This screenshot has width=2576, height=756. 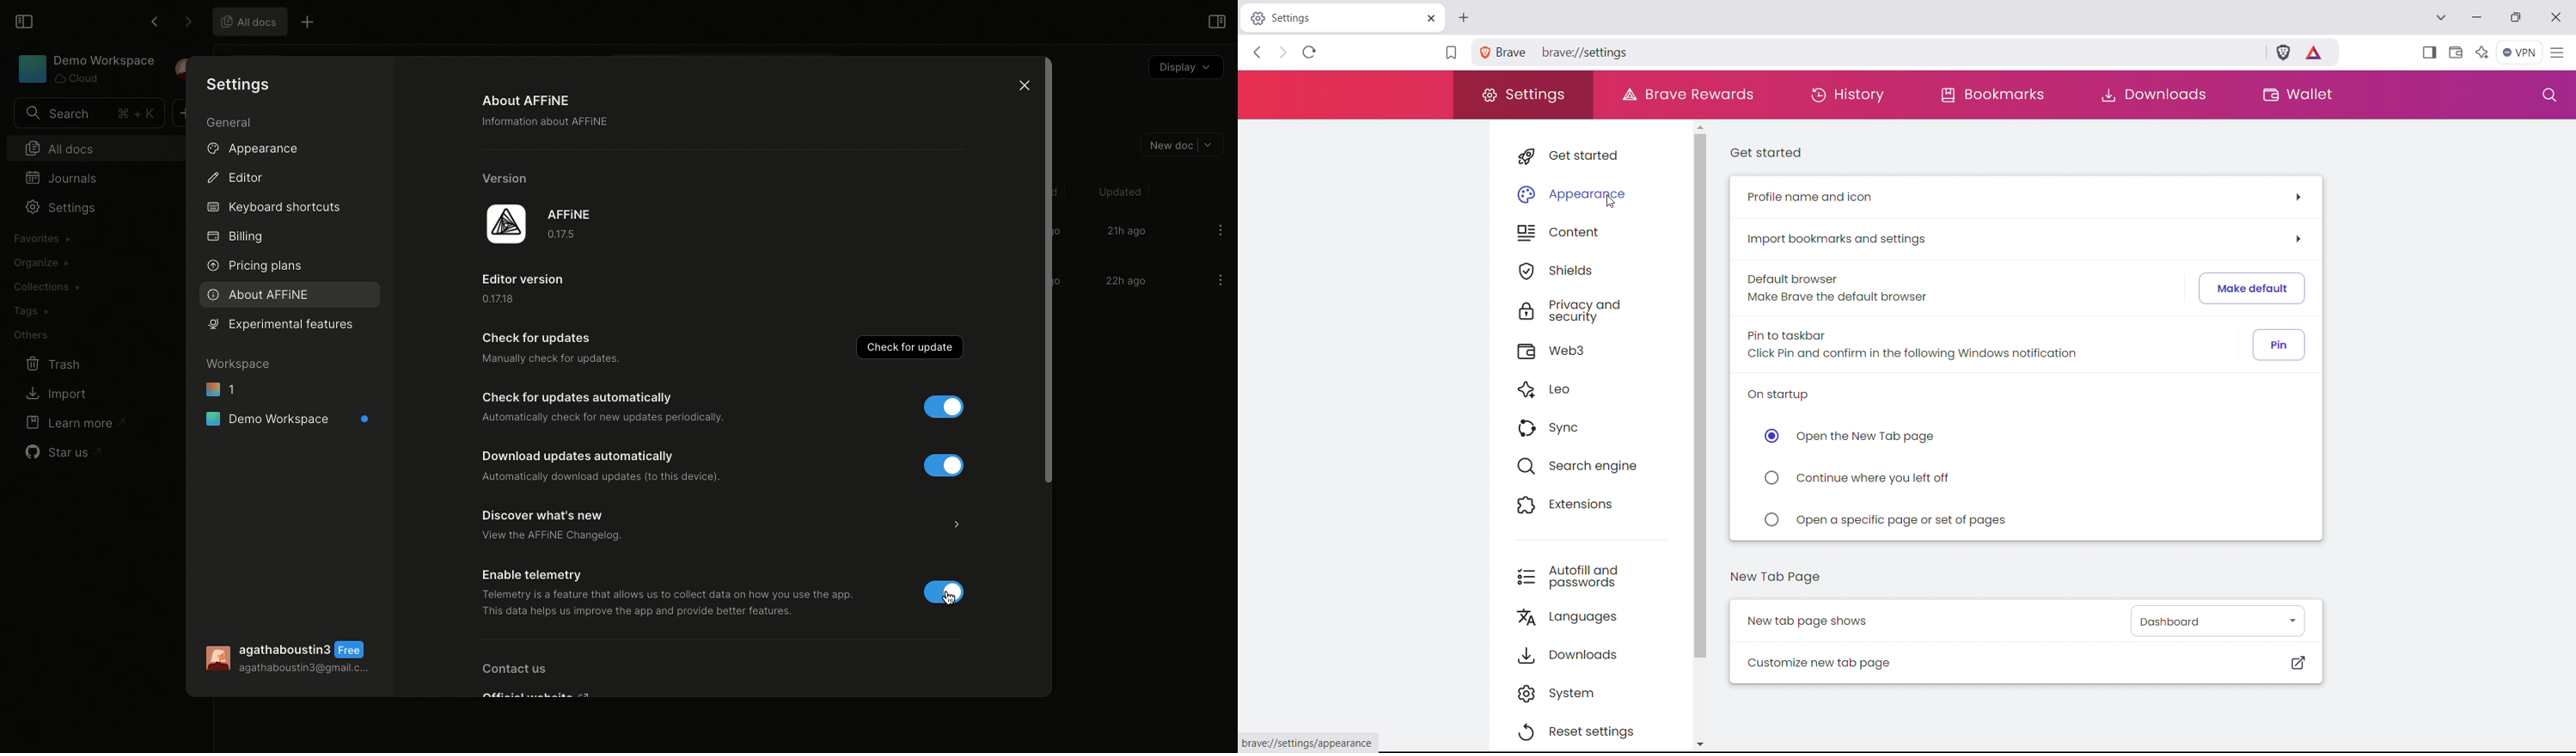 What do you see at coordinates (1588, 729) in the screenshot?
I see `reset settings` at bounding box center [1588, 729].